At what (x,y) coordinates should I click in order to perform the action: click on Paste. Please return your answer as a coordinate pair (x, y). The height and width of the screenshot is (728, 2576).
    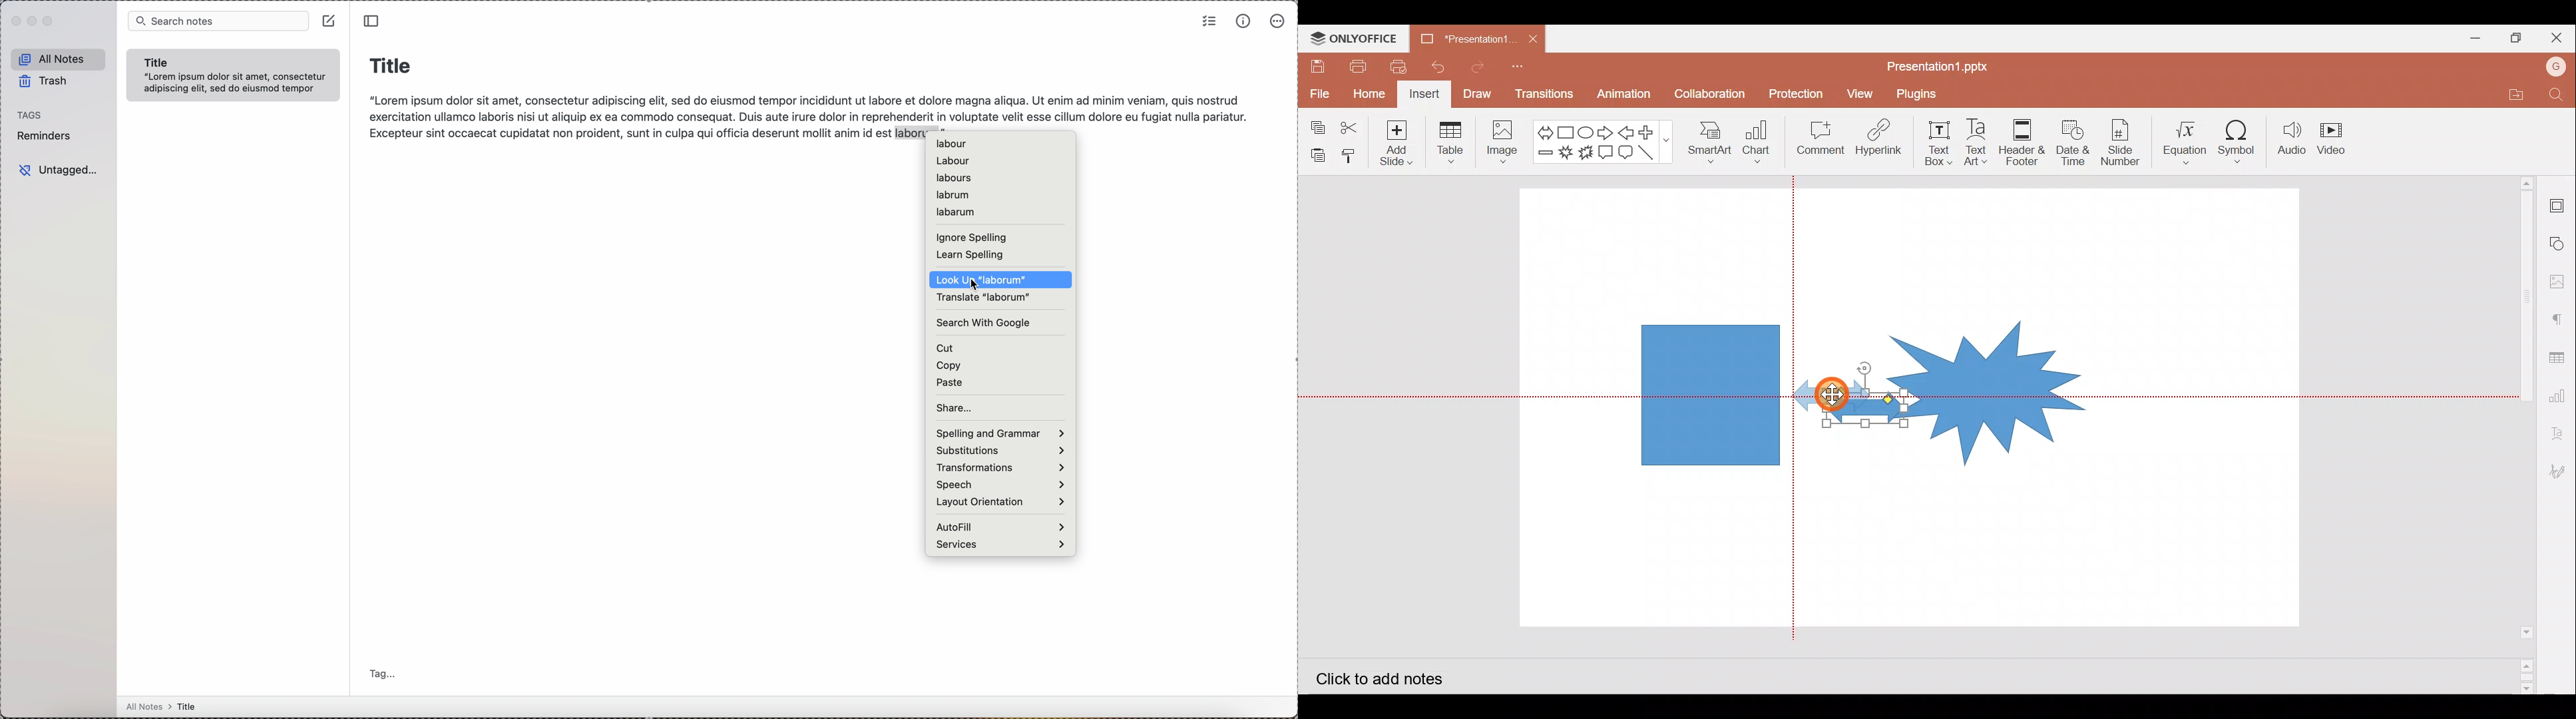
    Looking at the image, I should click on (1317, 152).